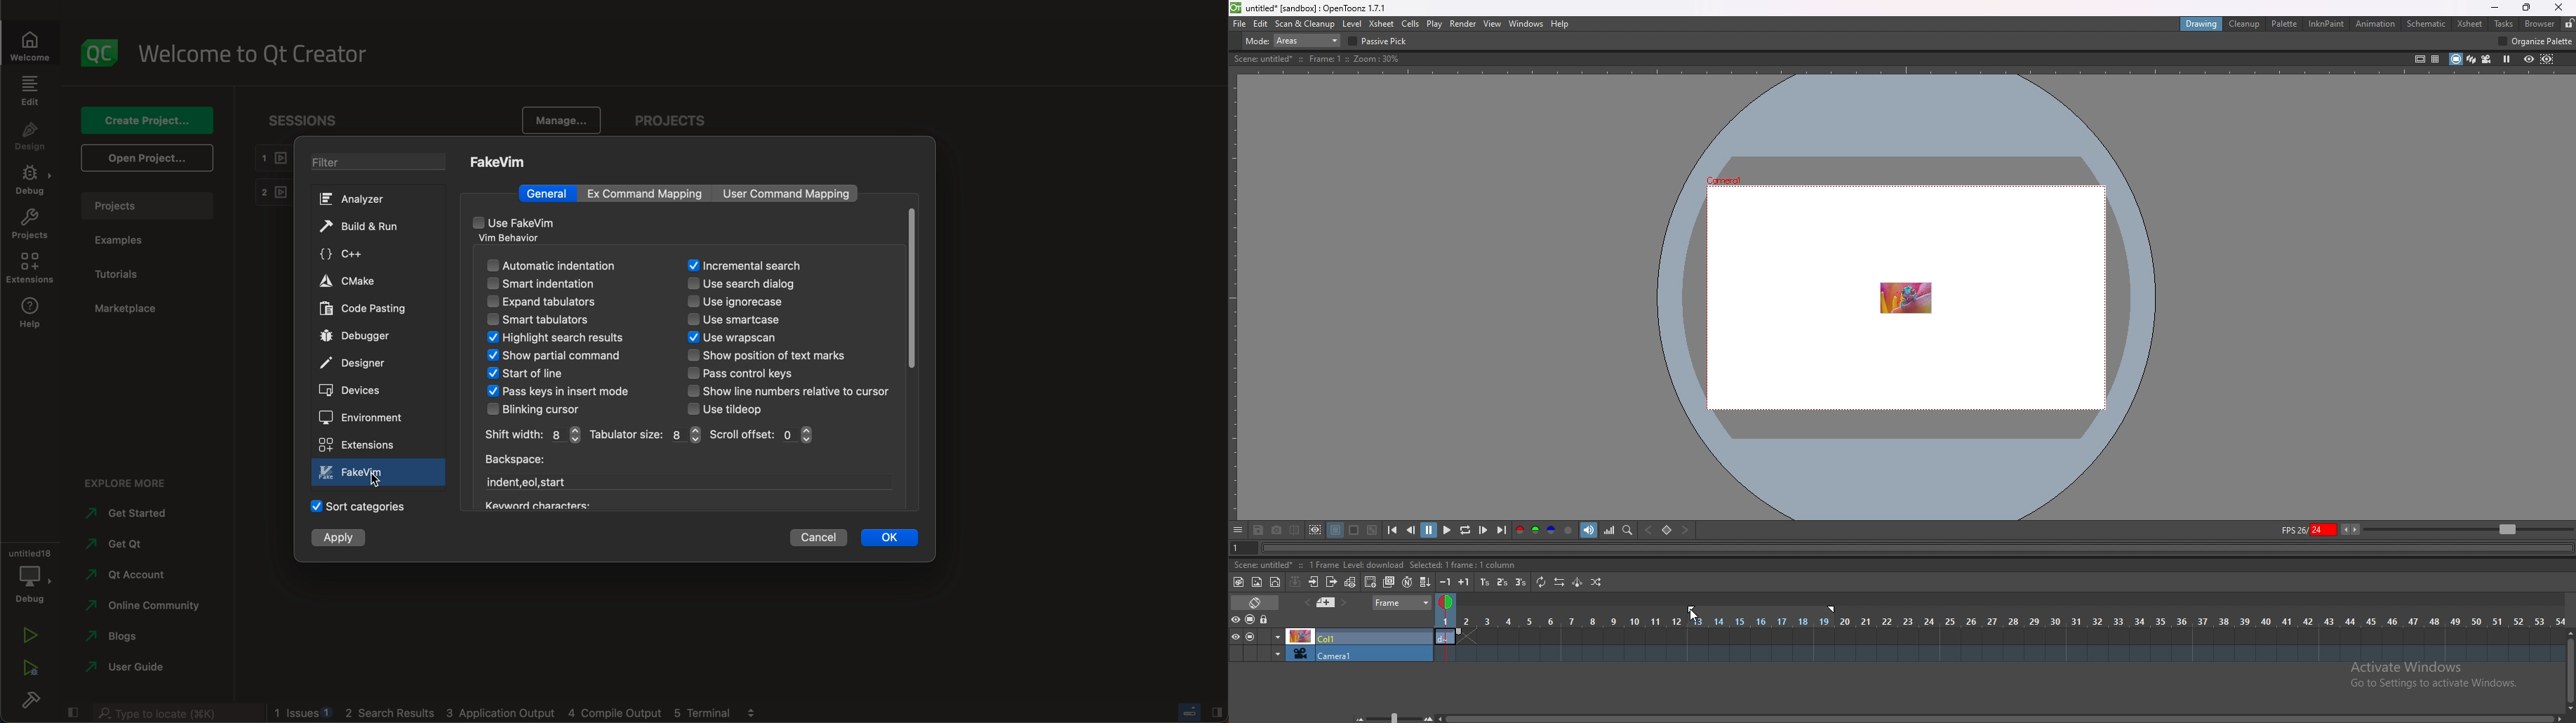  Describe the element at coordinates (1464, 24) in the screenshot. I see `render` at that location.